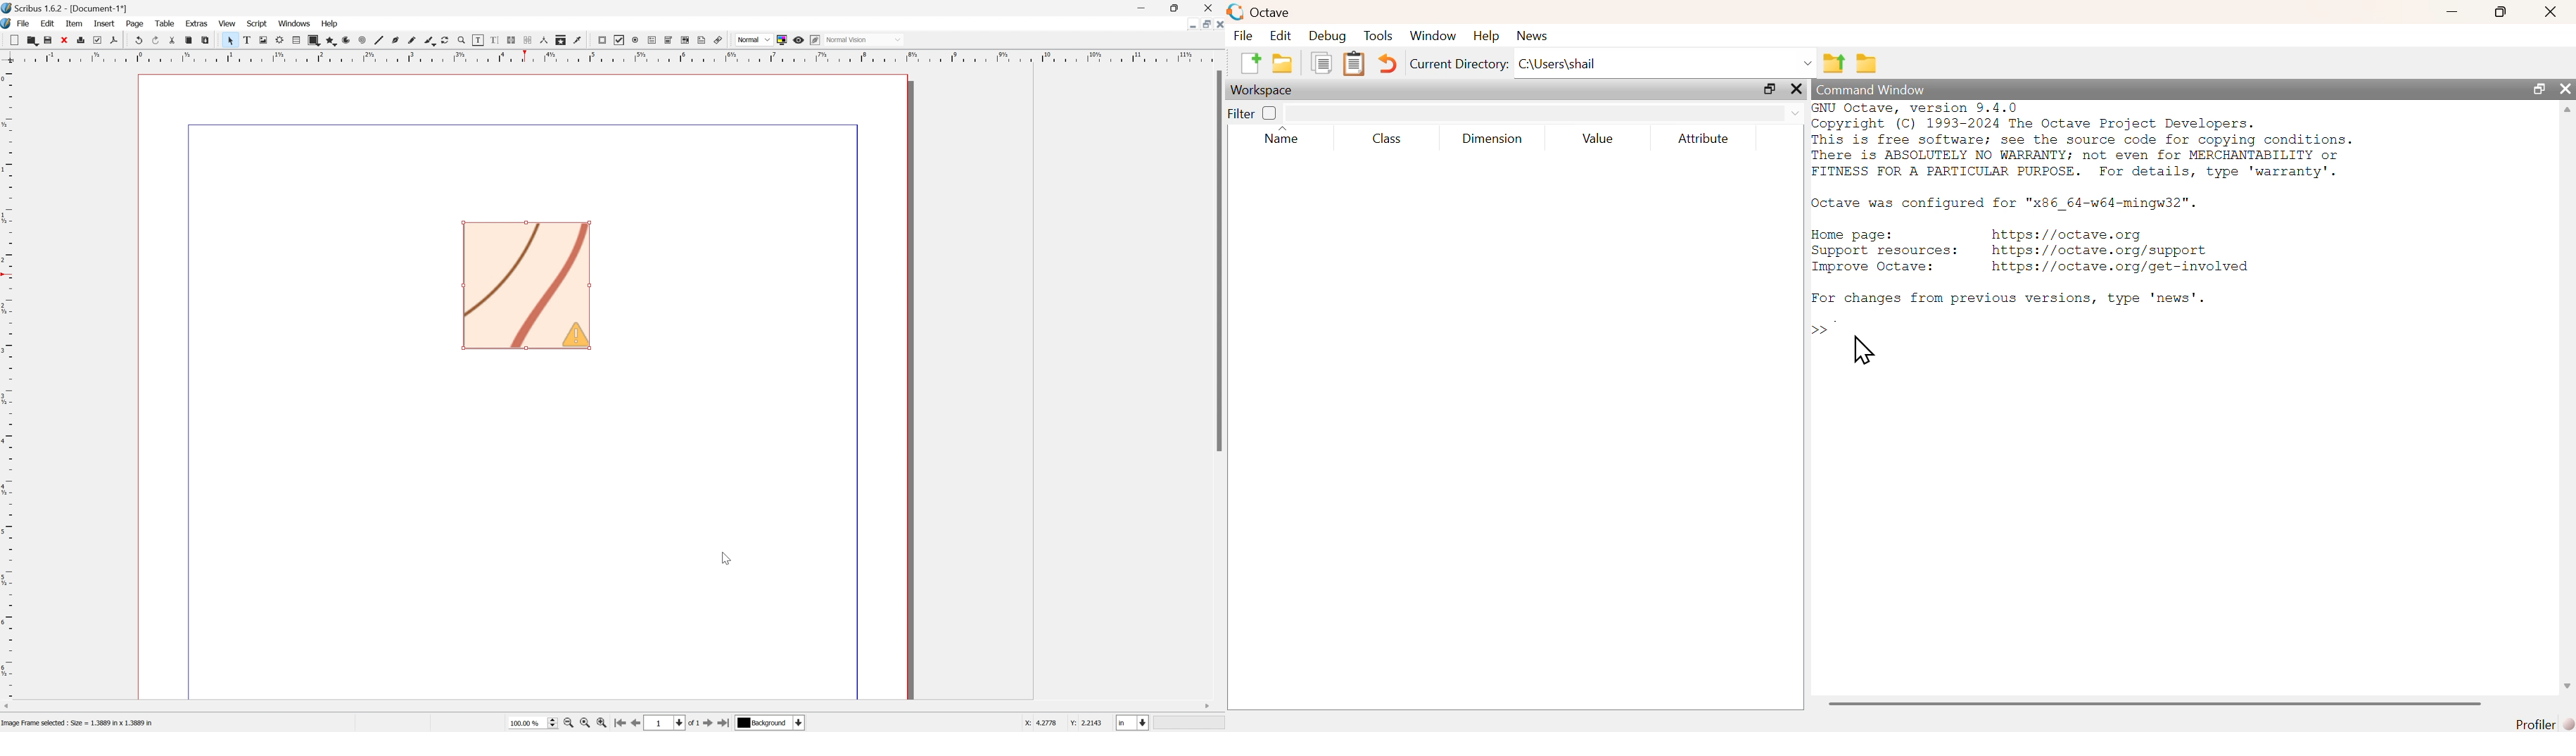  What do you see at coordinates (782, 39) in the screenshot?
I see `Toggle color management` at bounding box center [782, 39].